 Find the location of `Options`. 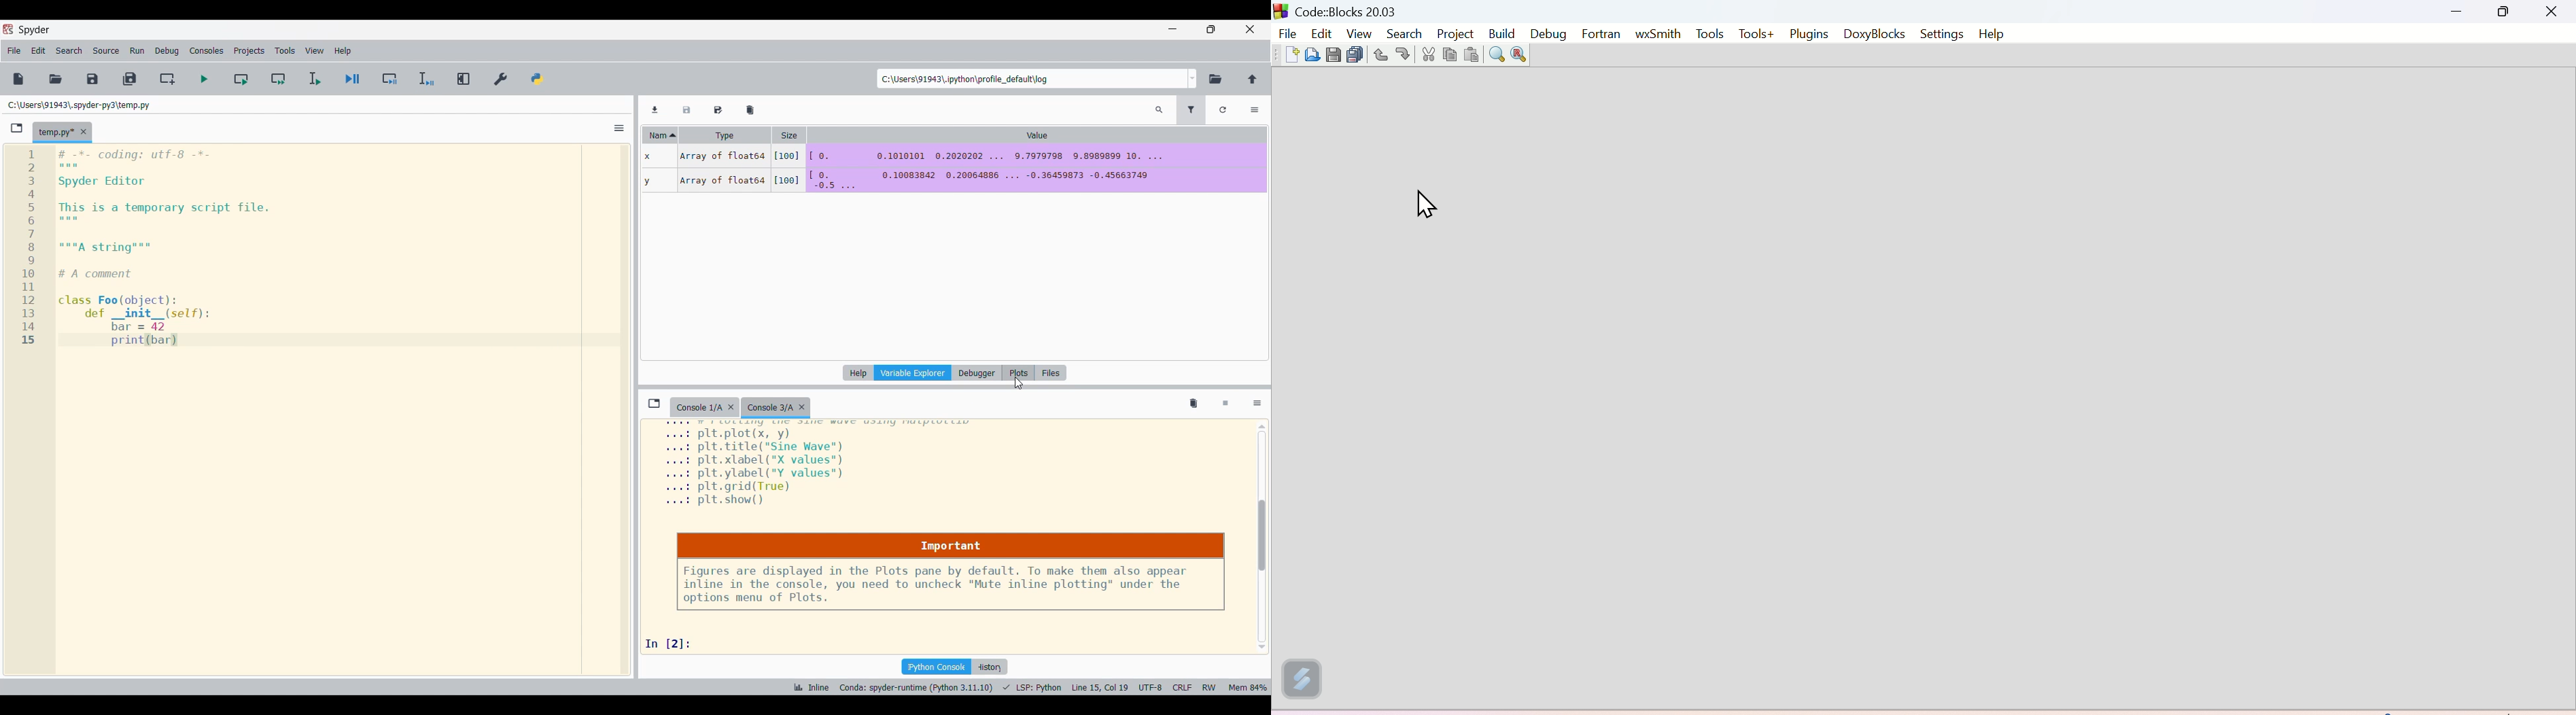

Options is located at coordinates (1258, 404).